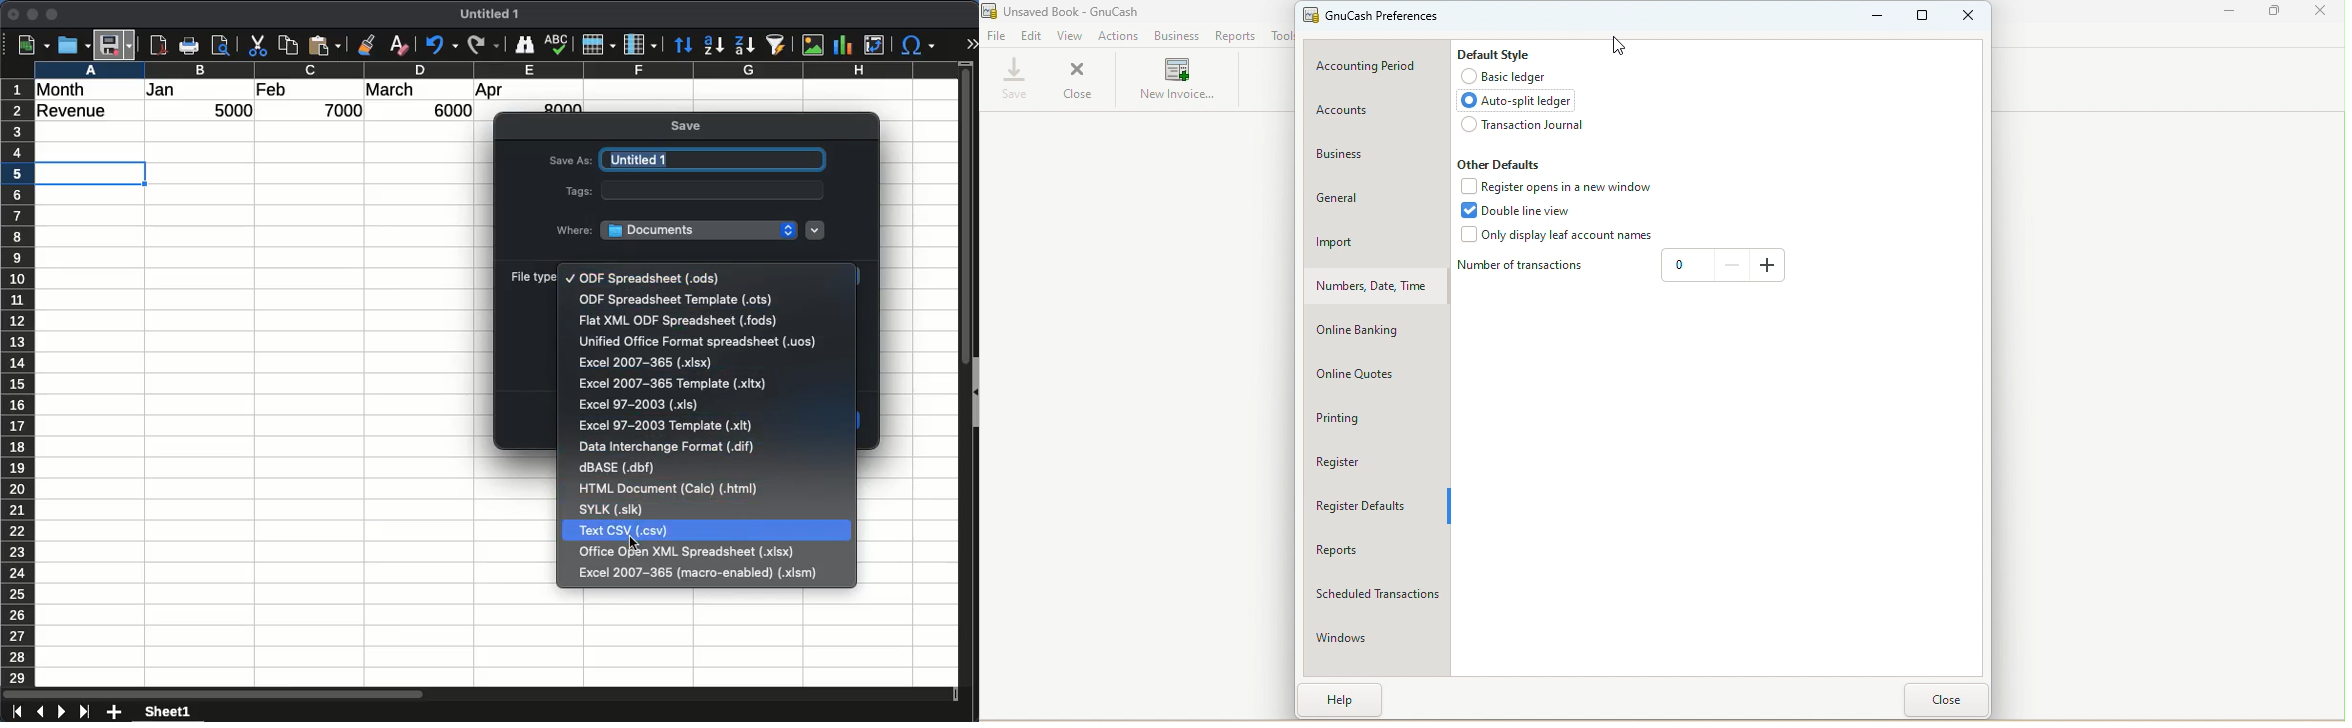 This screenshot has height=728, width=2352. I want to click on Close, so click(1948, 703).